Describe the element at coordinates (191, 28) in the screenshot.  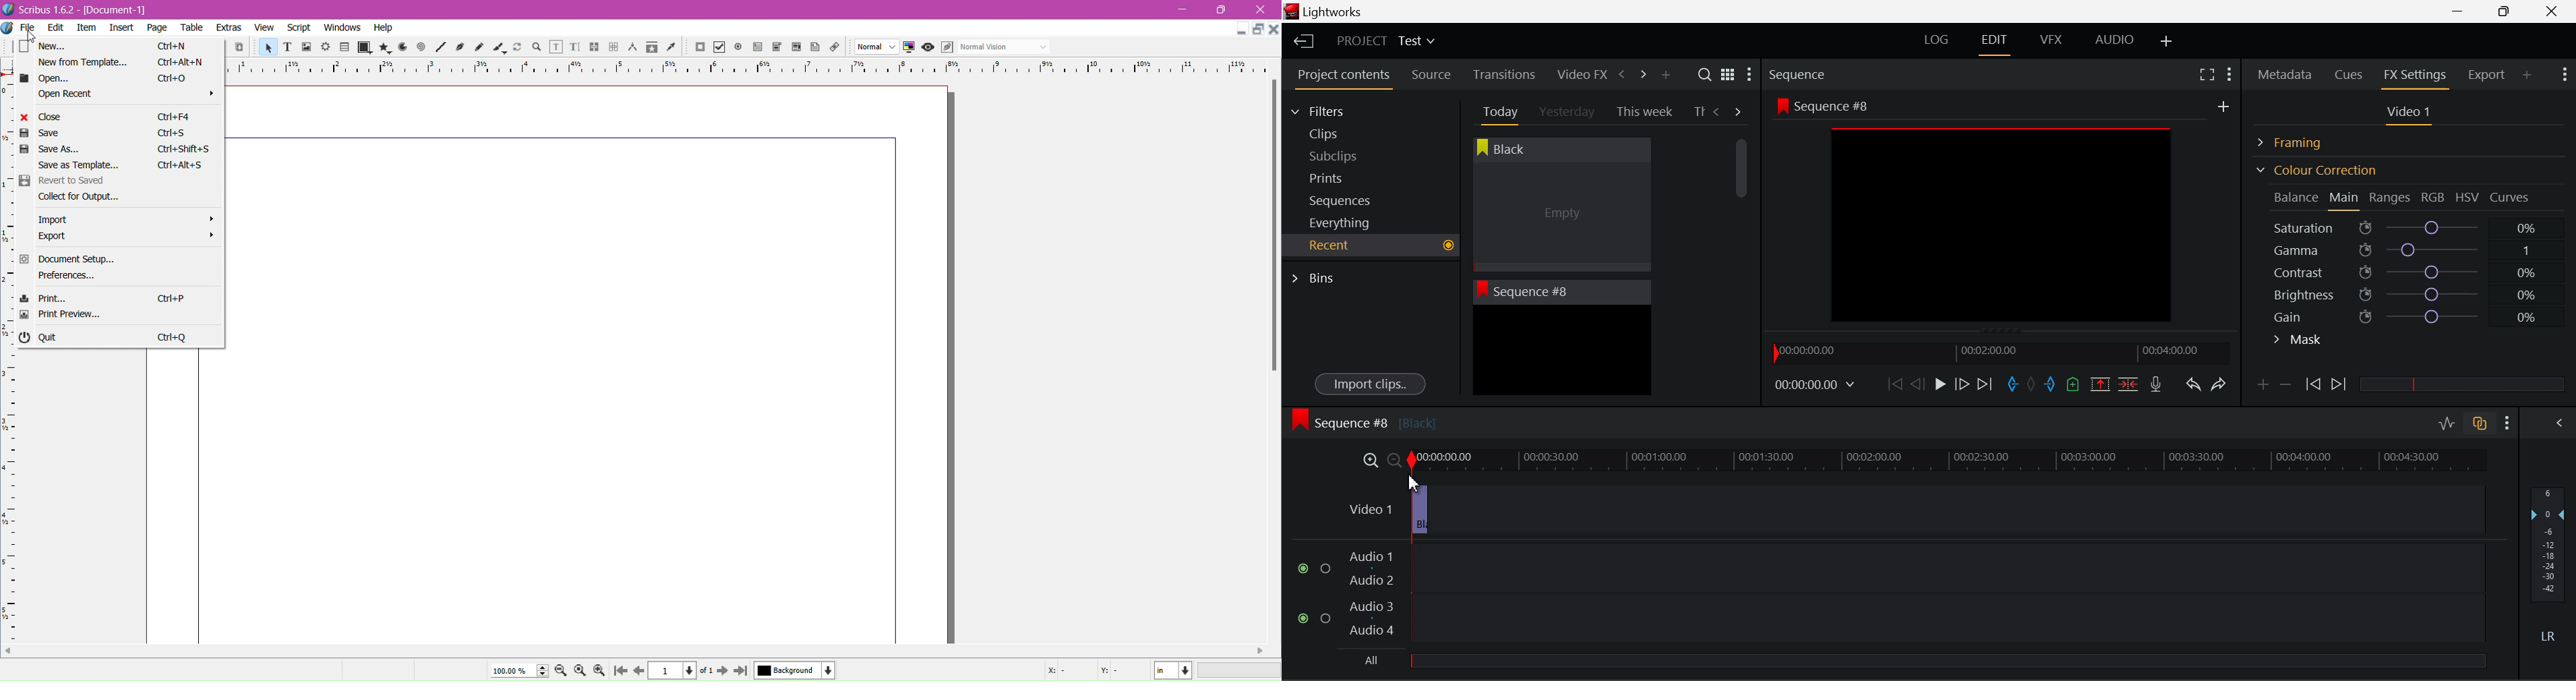
I see `Table` at that location.